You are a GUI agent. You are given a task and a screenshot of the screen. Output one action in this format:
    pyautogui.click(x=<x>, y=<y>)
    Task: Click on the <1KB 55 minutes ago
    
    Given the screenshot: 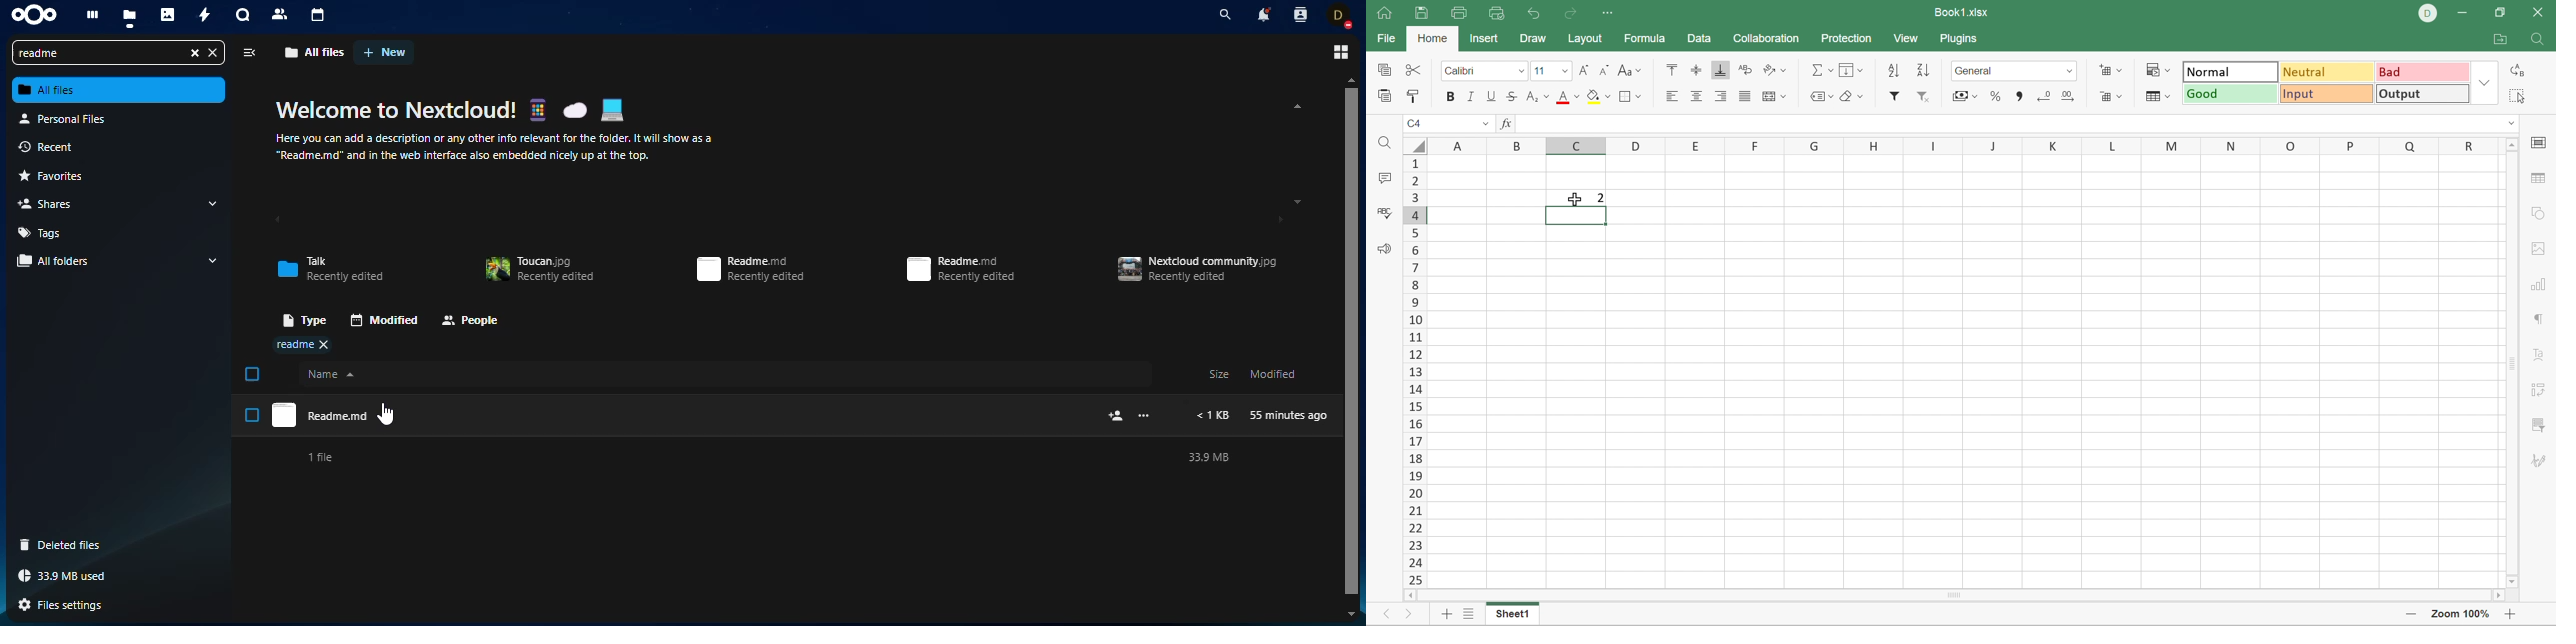 What is the action you would take?
    pyautogui.click(x=1262, y=416)
    